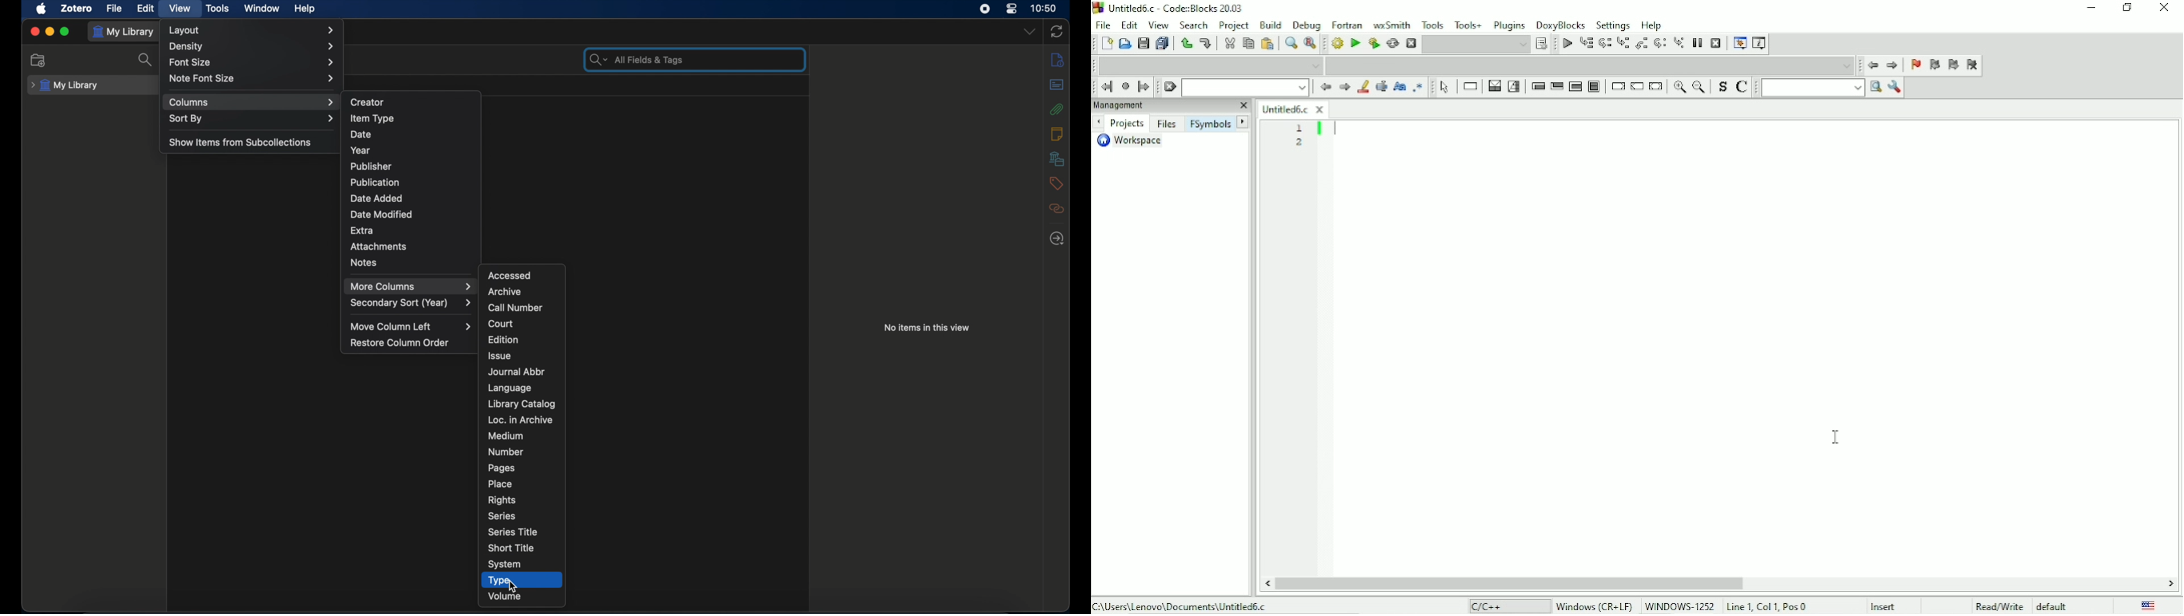 This screenshot has height=616, width=2184. Describe the element at coordinates (376, 198) in the screenshot. I see `date added` at that location.